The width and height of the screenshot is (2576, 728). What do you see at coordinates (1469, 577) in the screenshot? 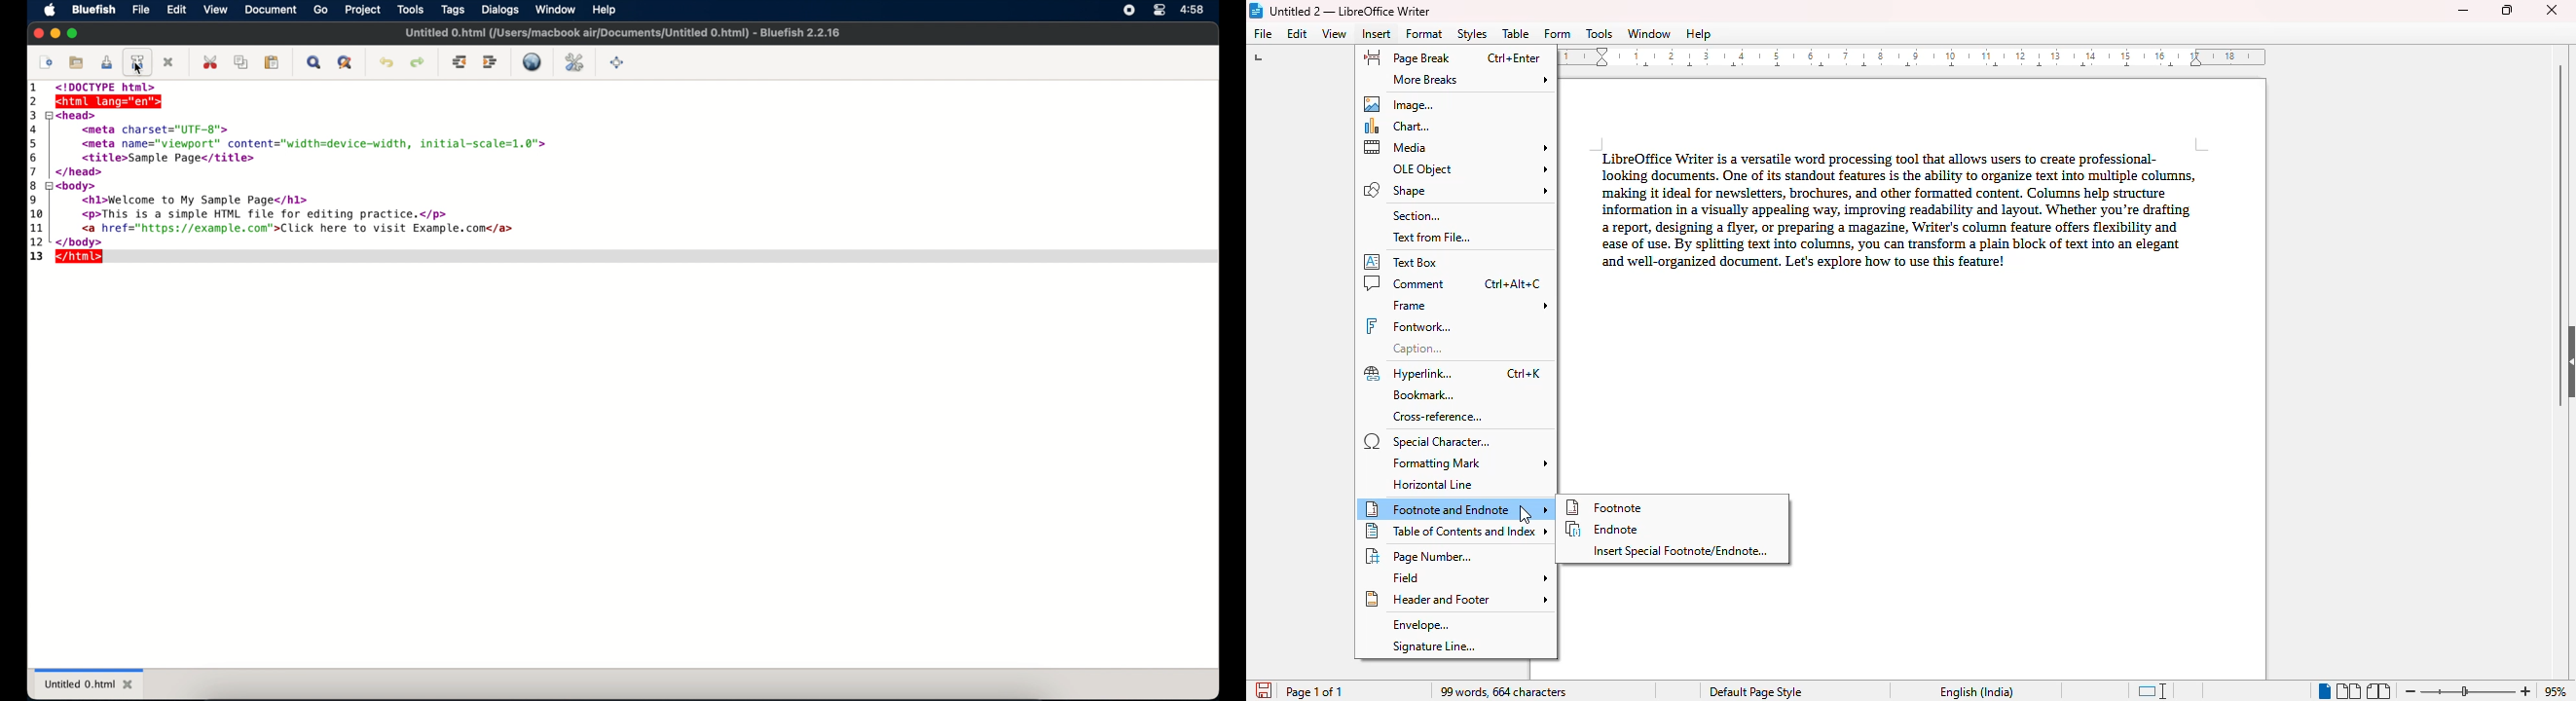
I see `field ` at bounding box center [1469, 577].